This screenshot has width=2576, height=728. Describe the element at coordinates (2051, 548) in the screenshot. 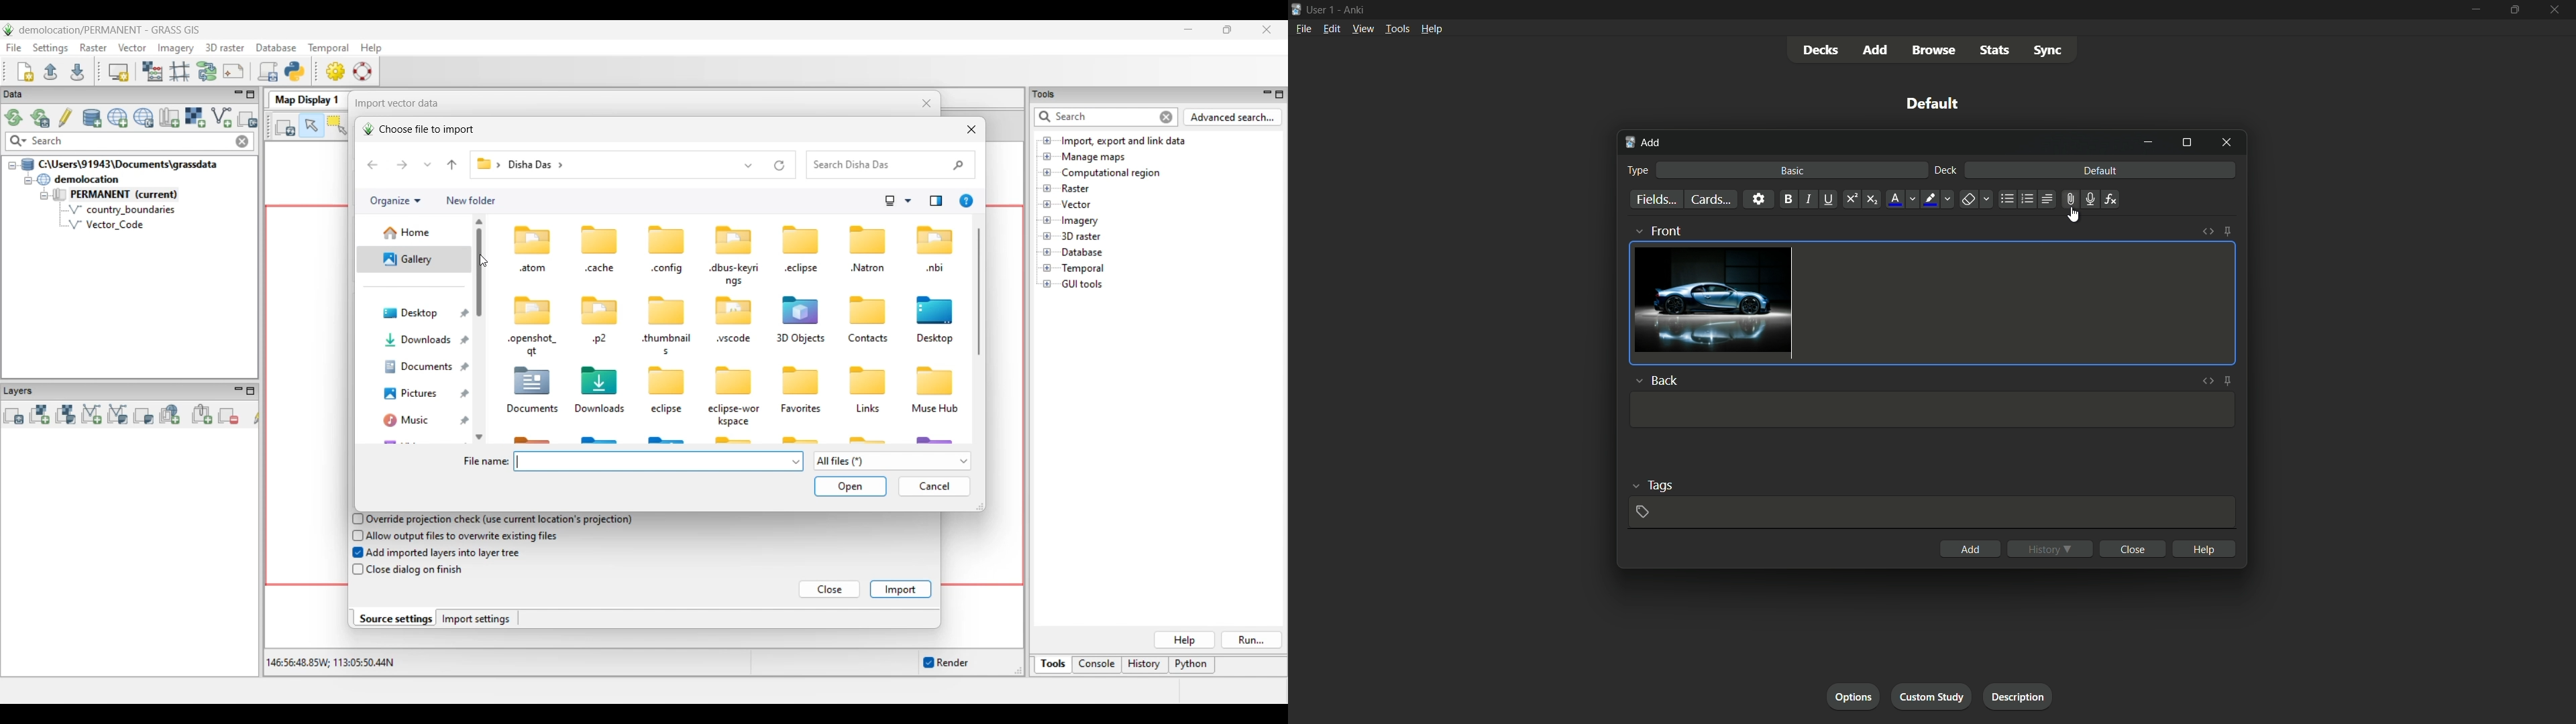

I see `history` at that location.